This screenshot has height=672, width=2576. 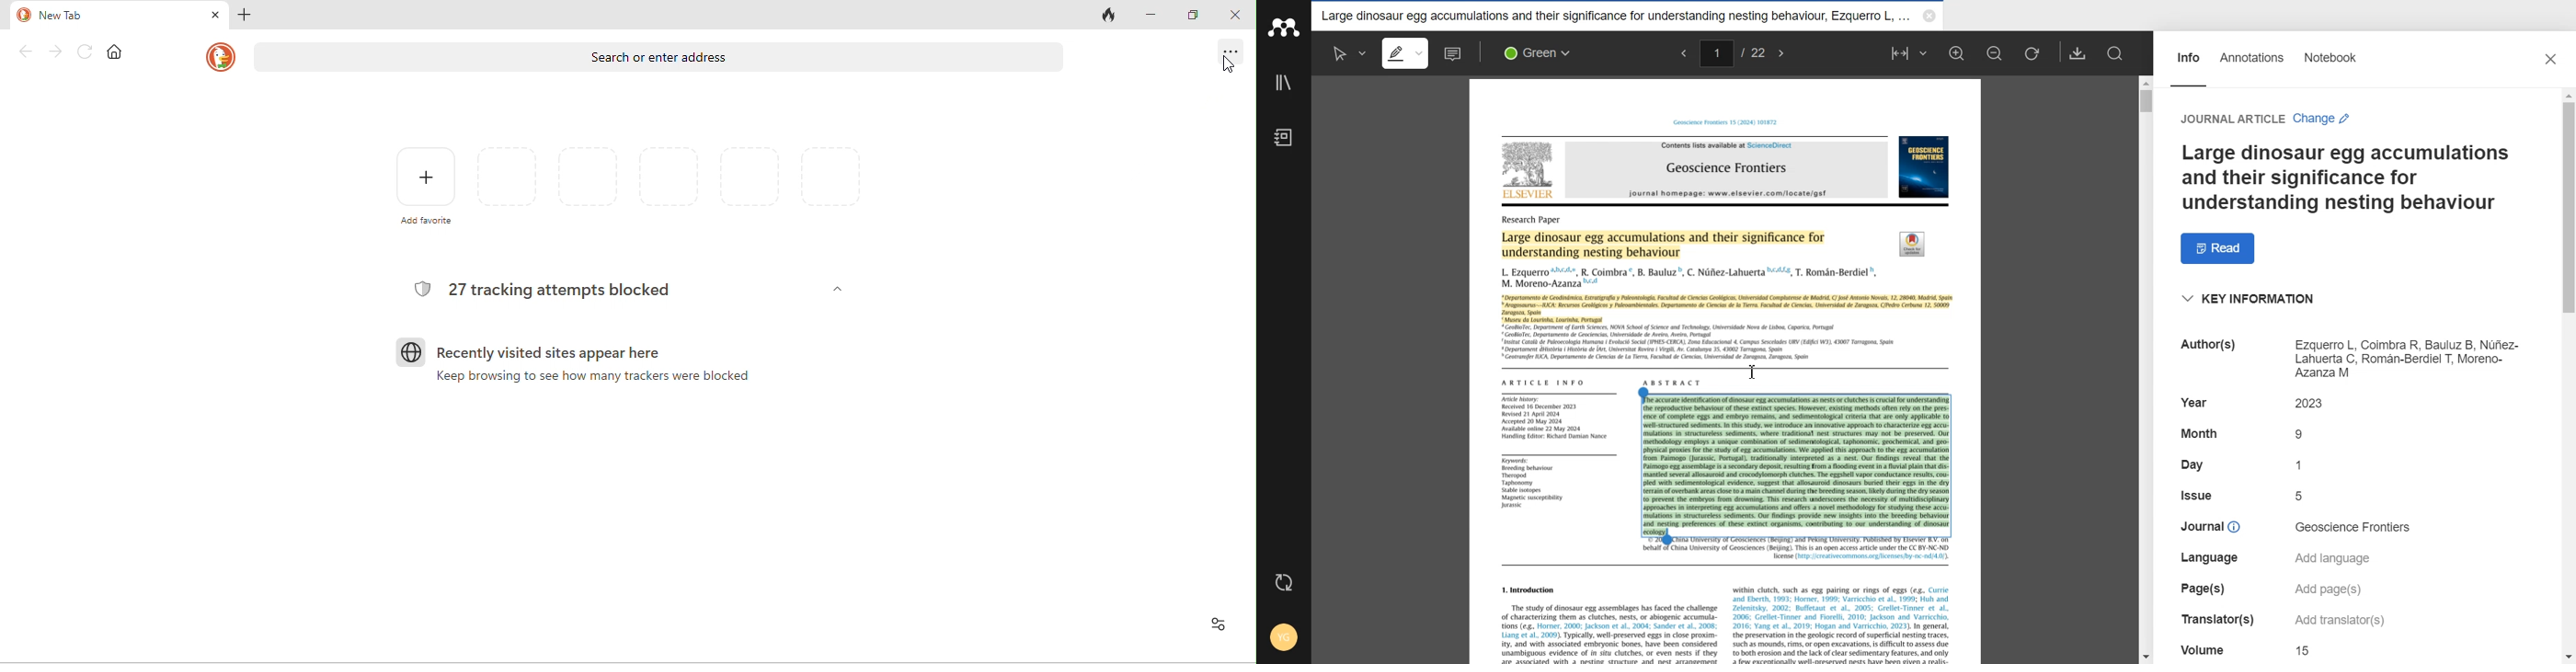 I want to click on text paragraph, so click(x=1700, y=344).